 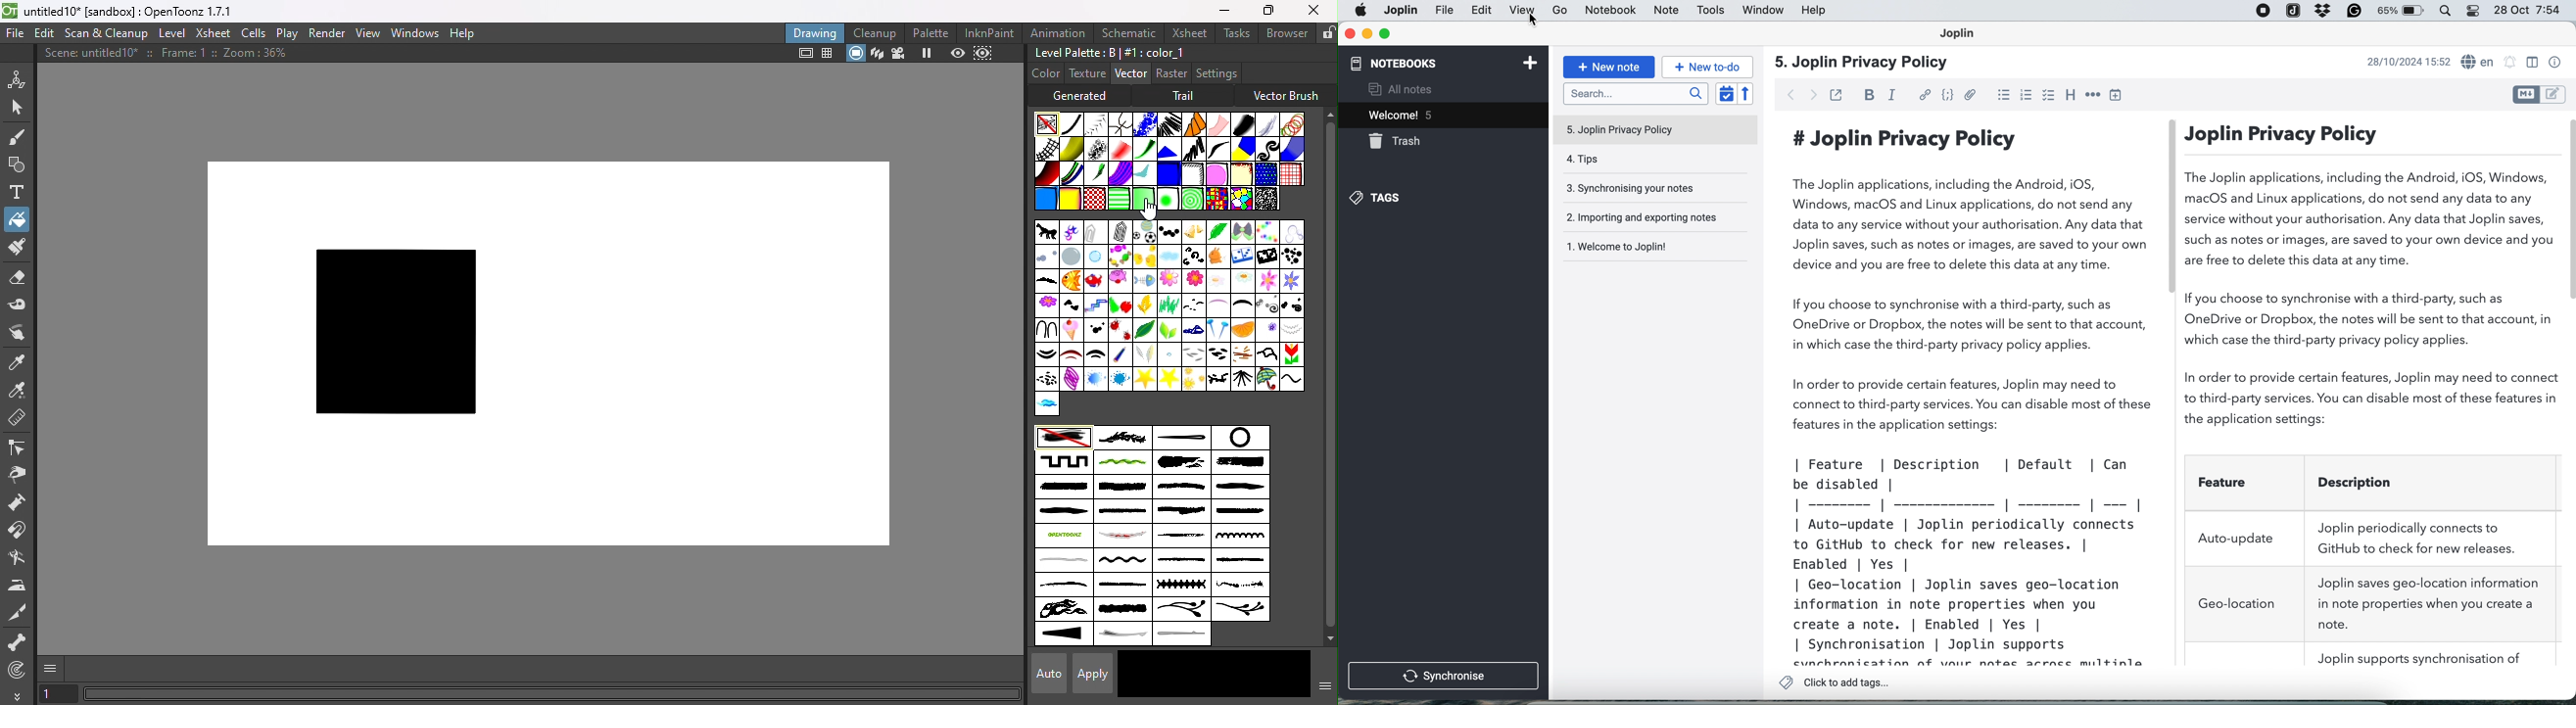 What do you see at coordinates (1181, 438) in the screenshot?
I see `Buttonhole` at bounding box center [1181, 438].